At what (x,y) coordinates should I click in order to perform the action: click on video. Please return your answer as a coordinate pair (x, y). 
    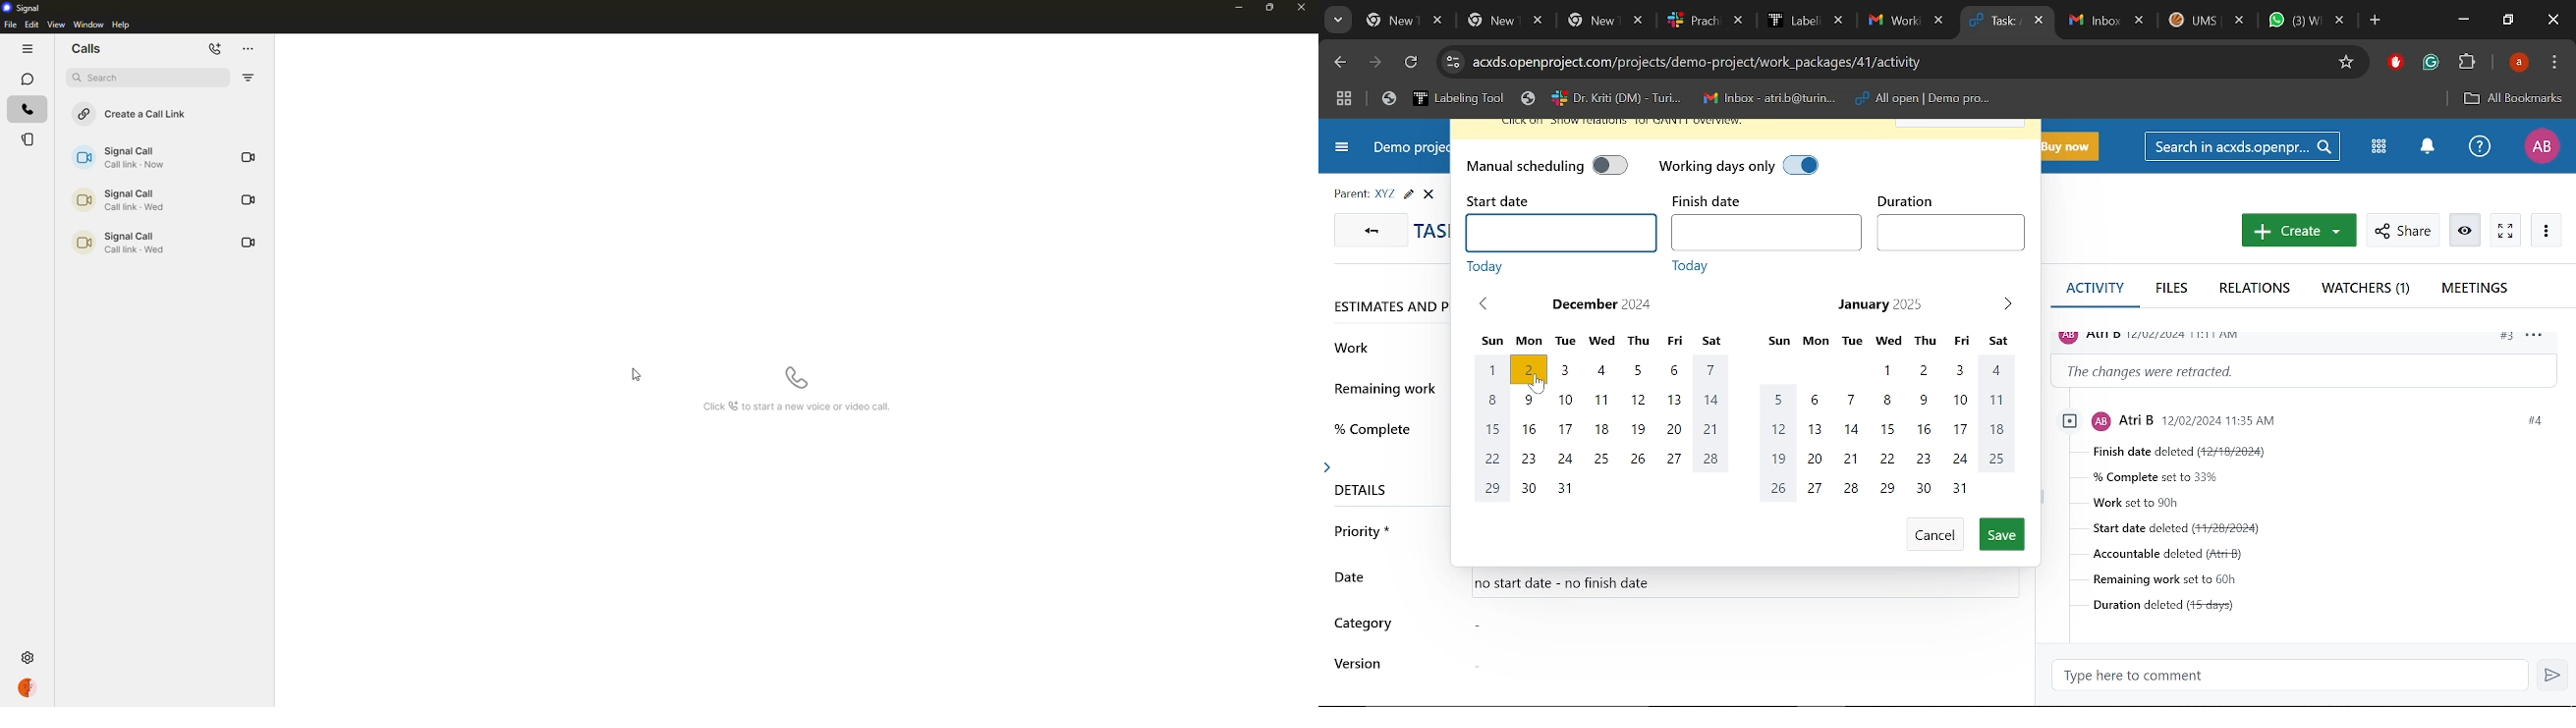
    Looking at the image, I should click on (249, 198).